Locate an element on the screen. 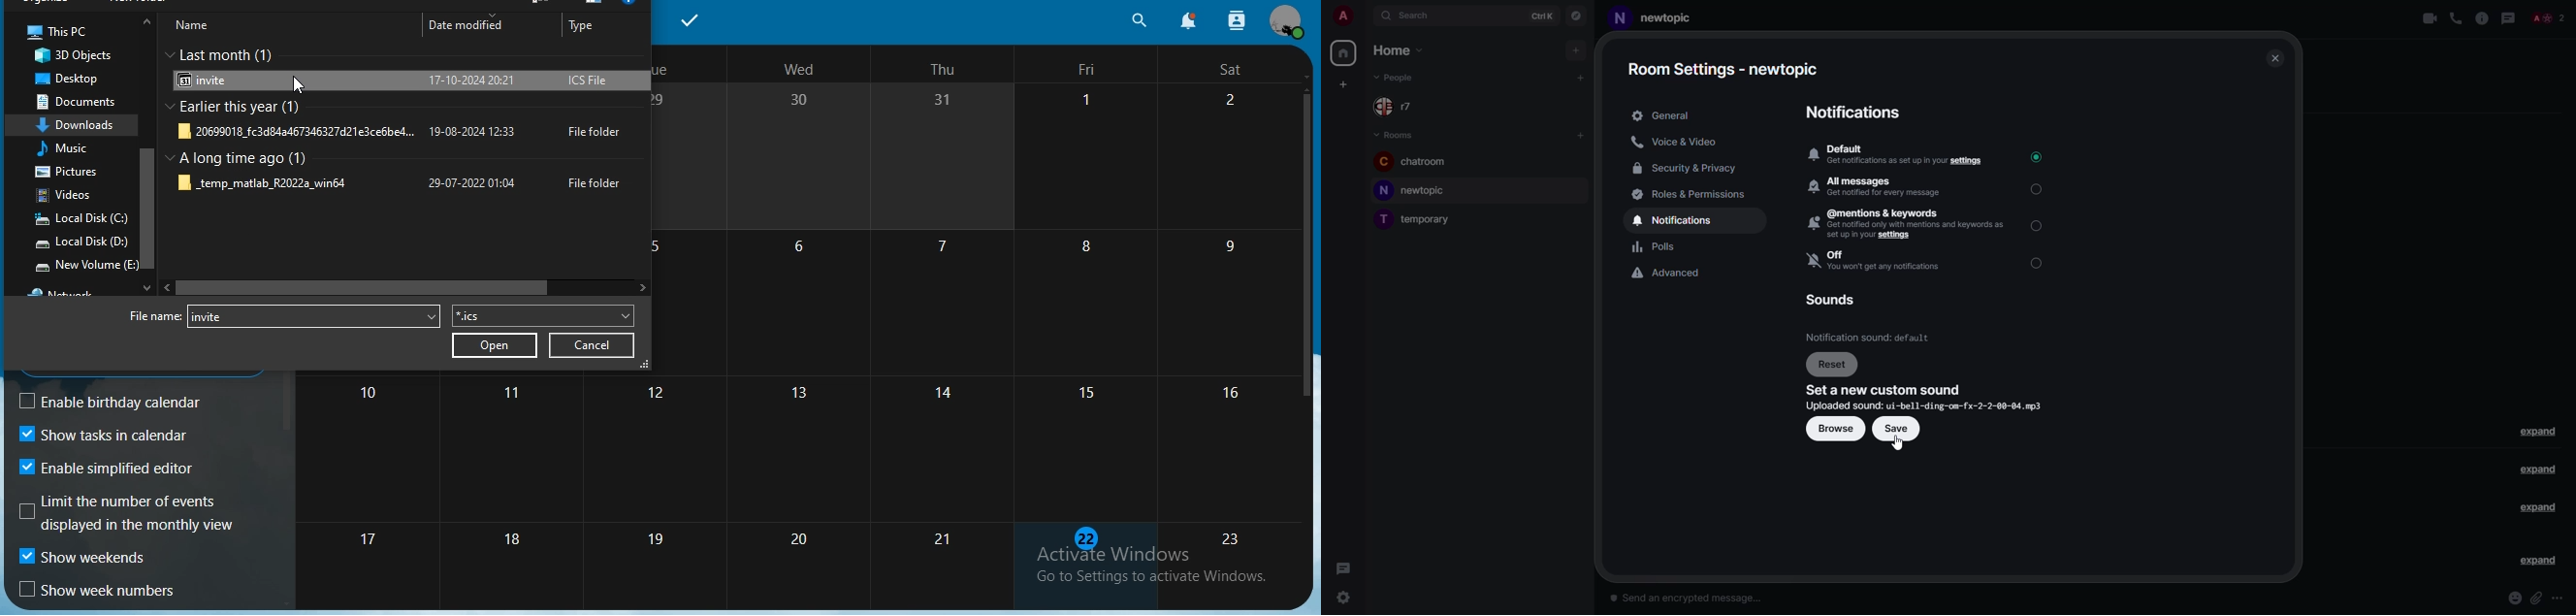 The image size is (2576, 616). video is located at coordinates (2432, 18).